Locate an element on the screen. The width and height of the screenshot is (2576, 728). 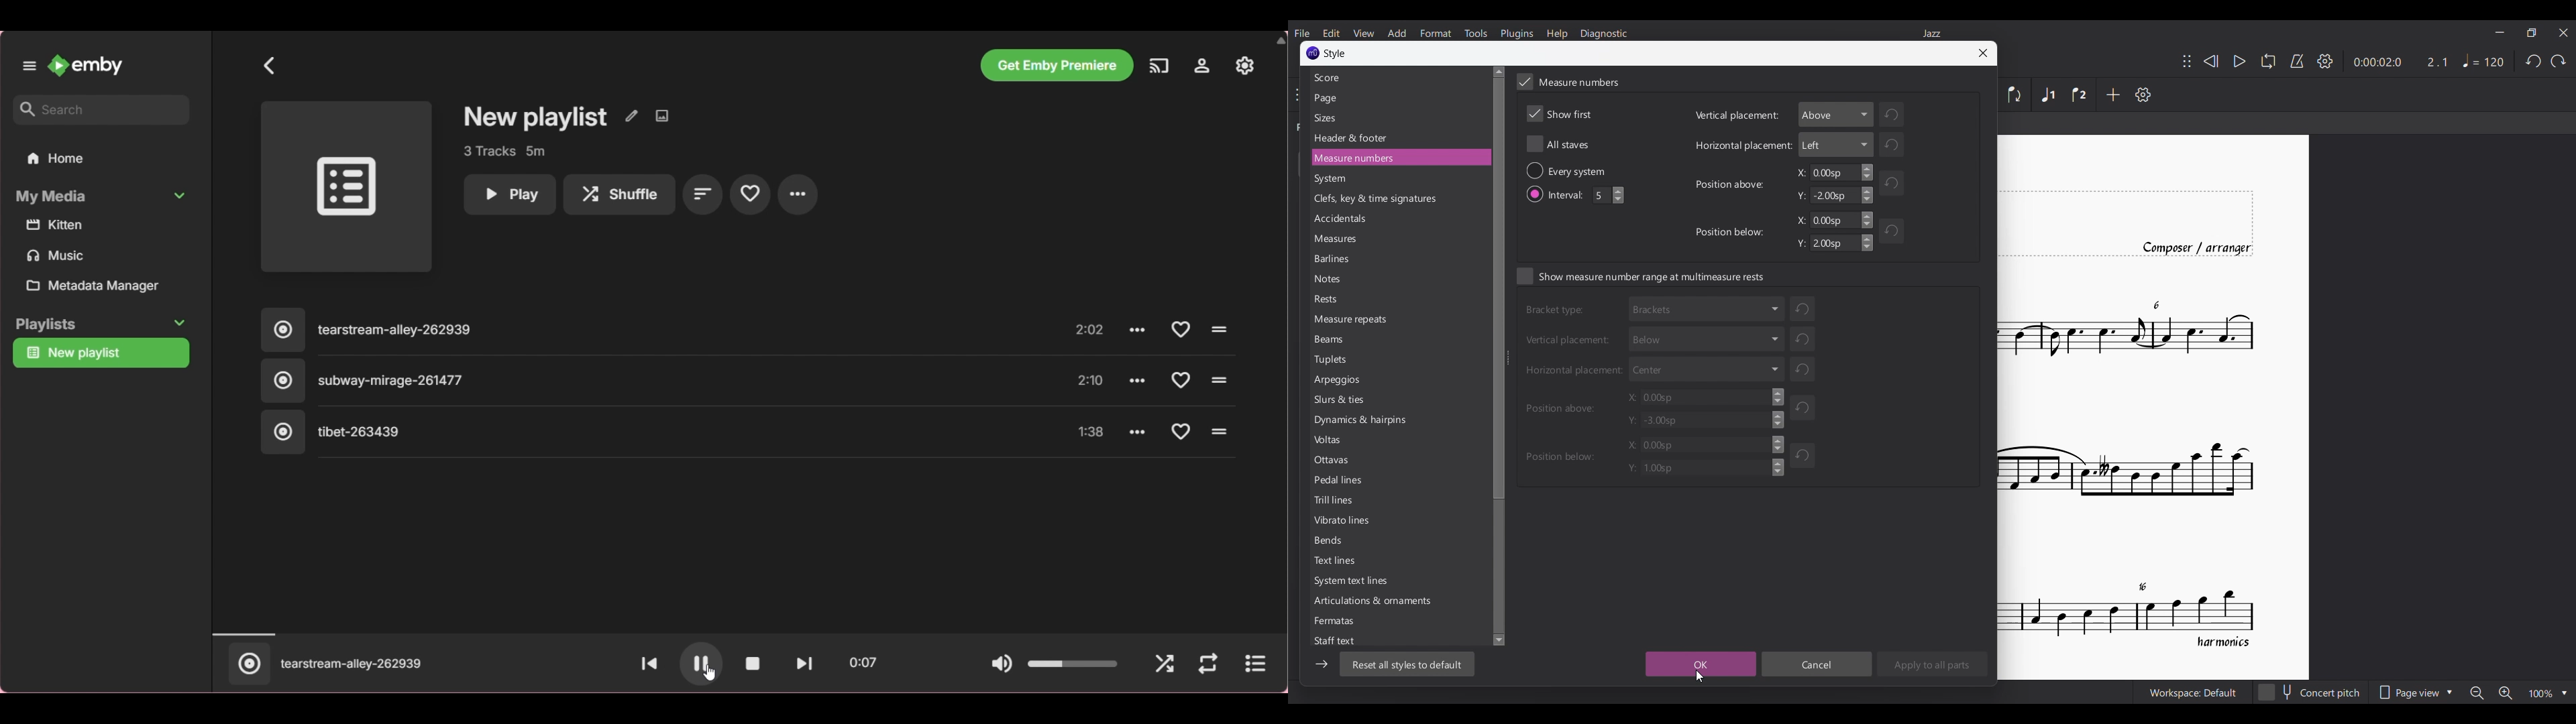
Format menu, highlighted by cursor is located at coordinates (1436, 33).